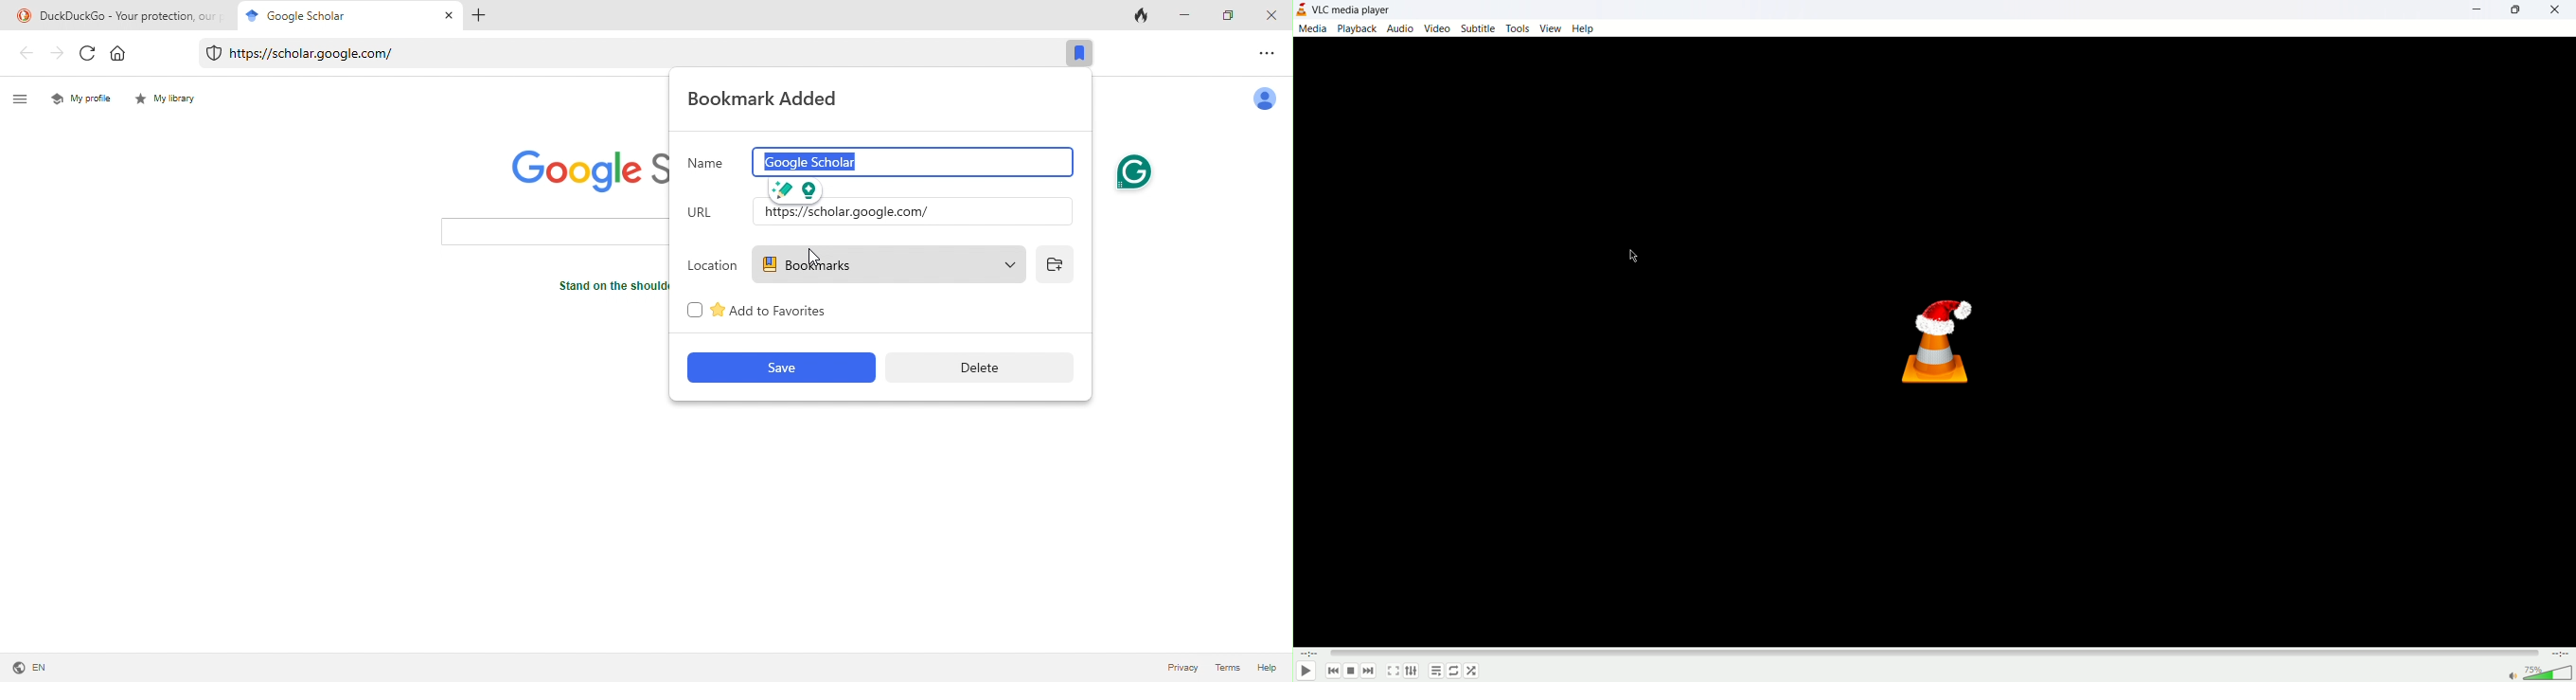 This screenshot has width=2576, height=700. What do you see at coordinates (2551, 672) in the screenshot?
I see `volume bar` at bounding box center [2551, 672].